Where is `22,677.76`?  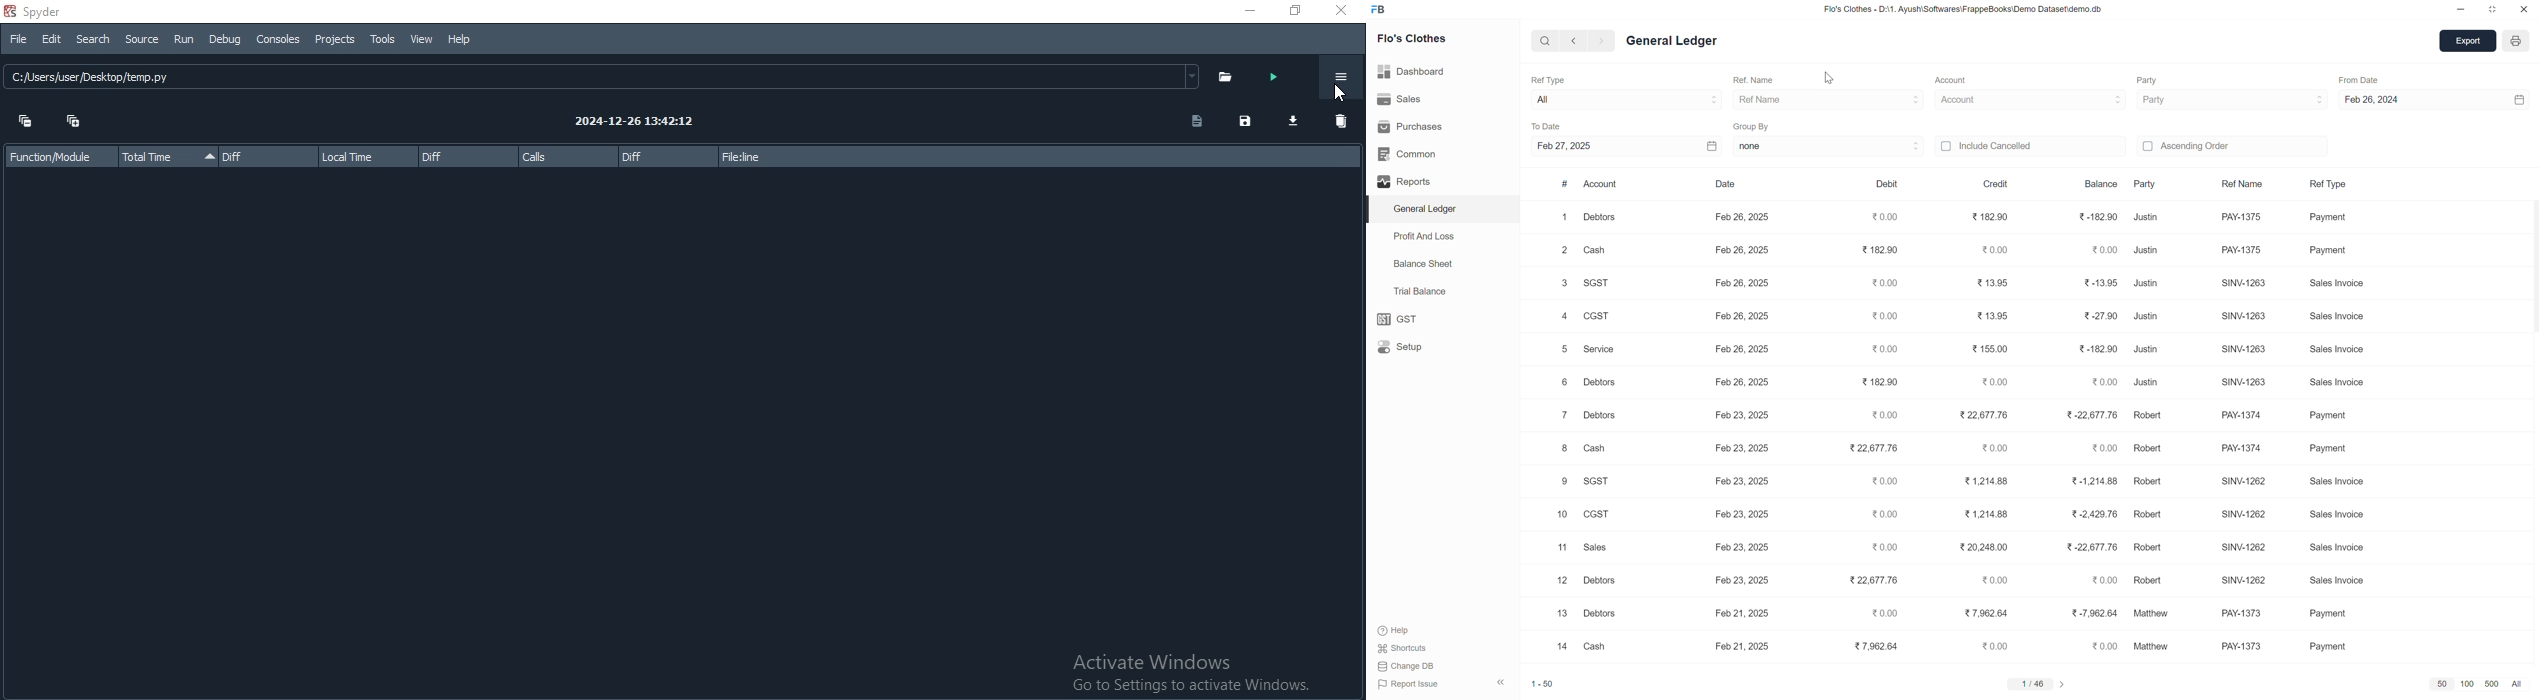 22,677.76 is located at coordinates (1876, 580).